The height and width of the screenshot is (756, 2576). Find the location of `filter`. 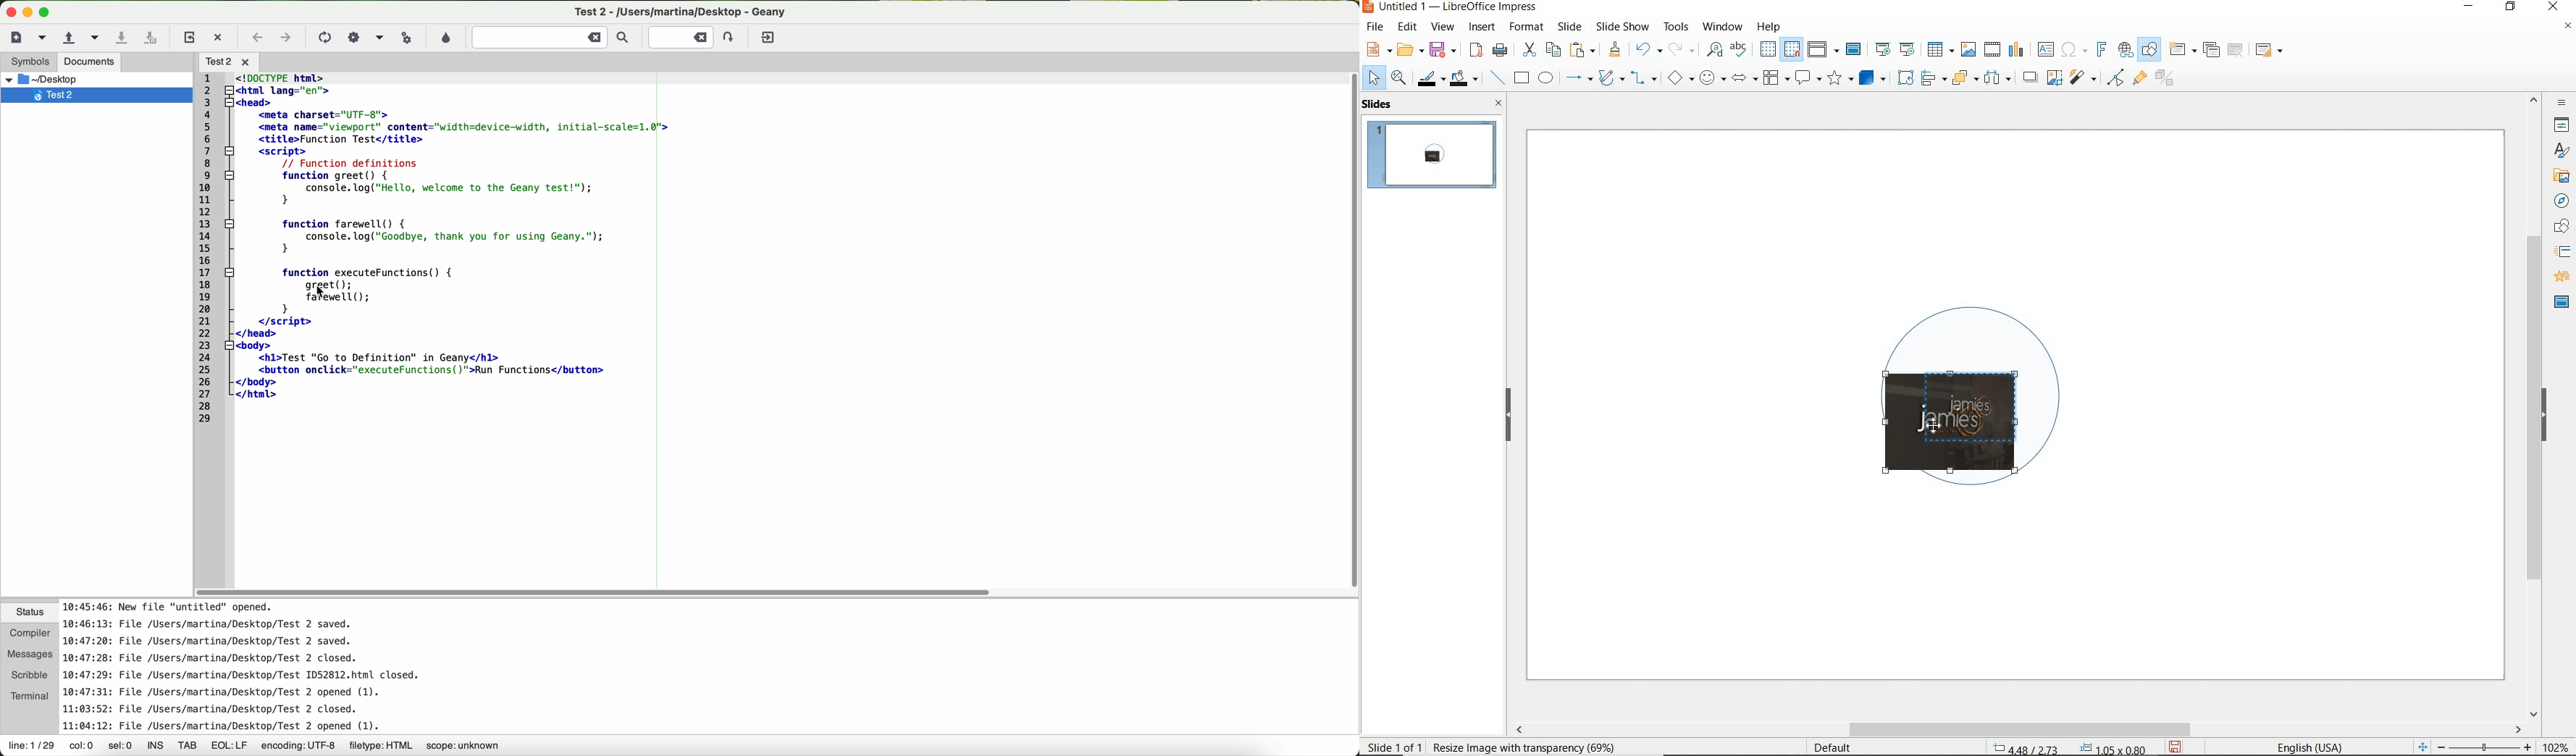

filter is located at coordinates (2084, 75).